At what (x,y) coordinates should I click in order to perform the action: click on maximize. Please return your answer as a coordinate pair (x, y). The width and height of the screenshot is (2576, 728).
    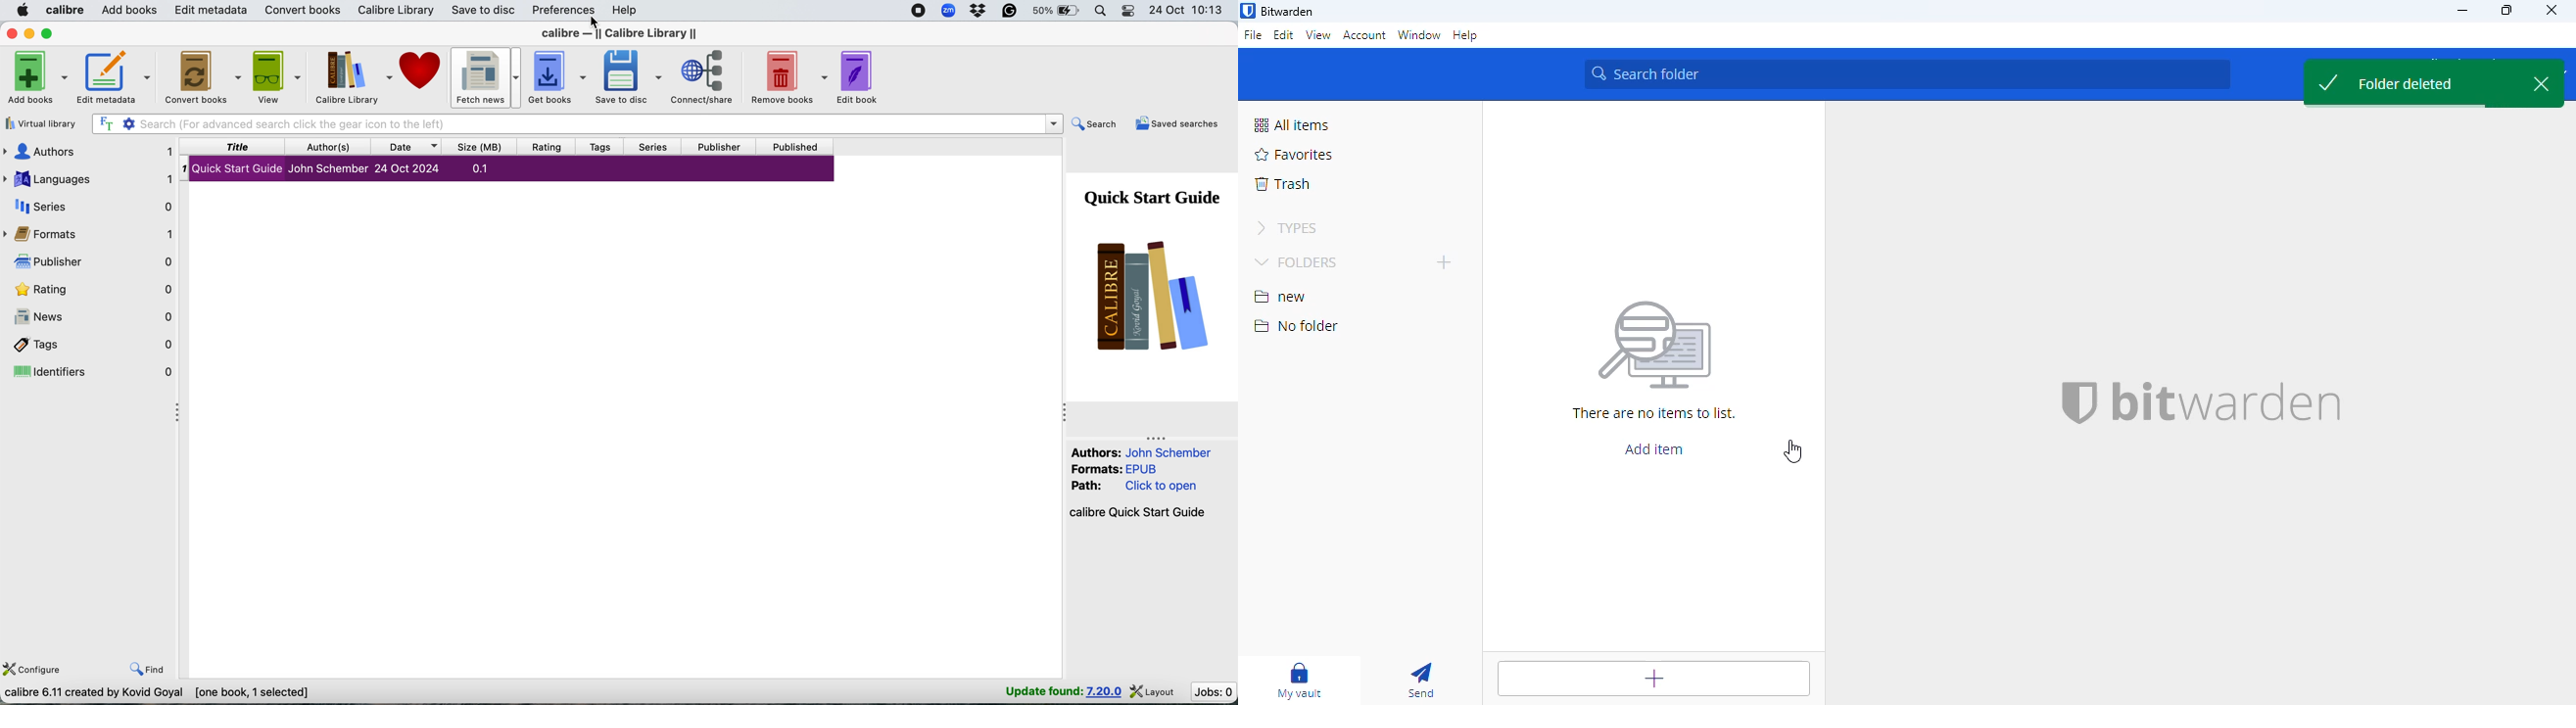
    Looking at the image, I should click on (2506, 11).